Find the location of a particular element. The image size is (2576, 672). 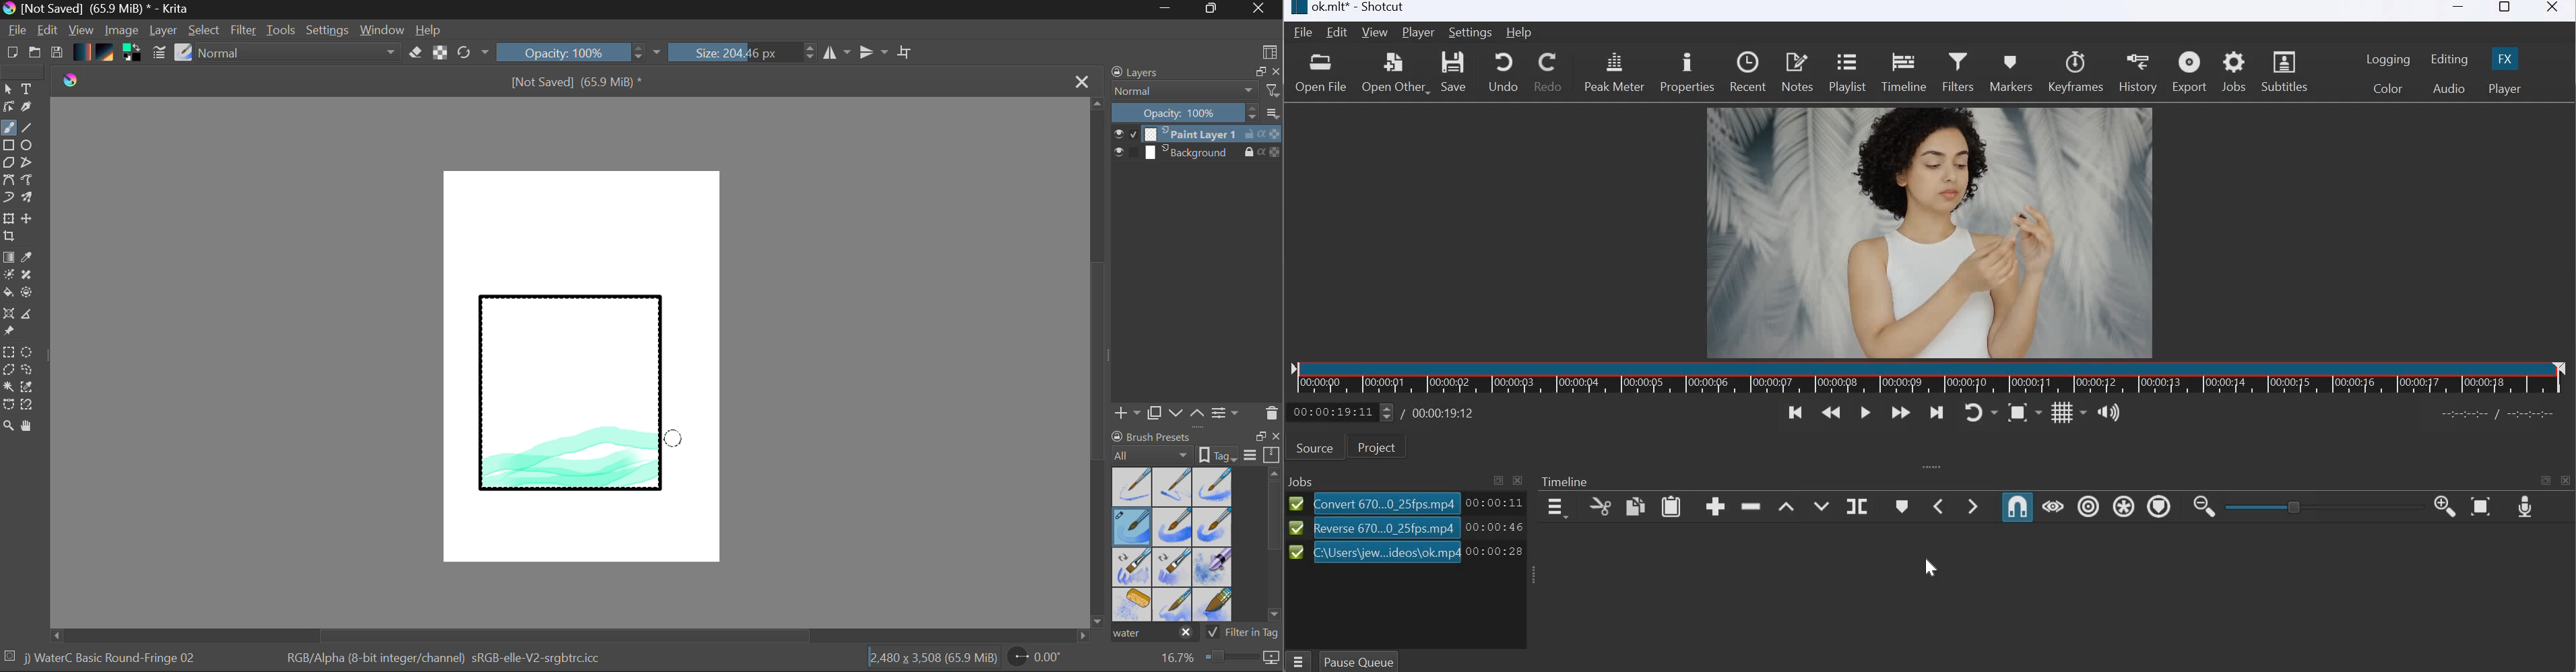

Ripple is located at coordinates (2085, 506).